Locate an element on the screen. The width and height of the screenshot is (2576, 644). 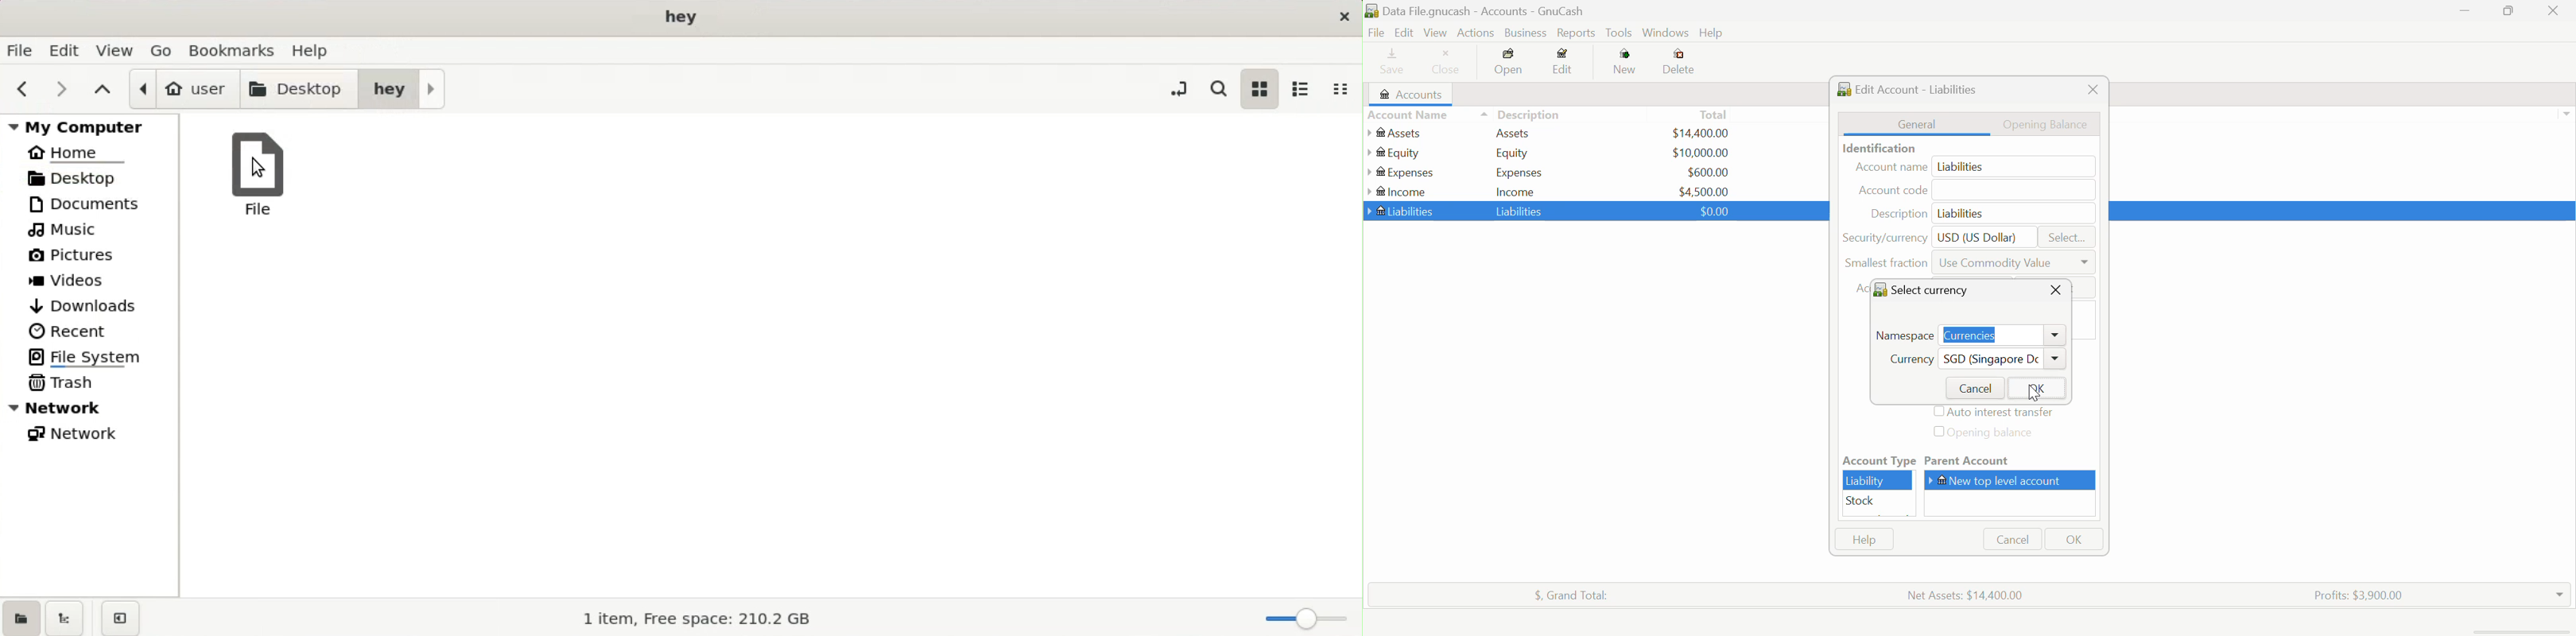
list view is located at coordinates (1301, 88).